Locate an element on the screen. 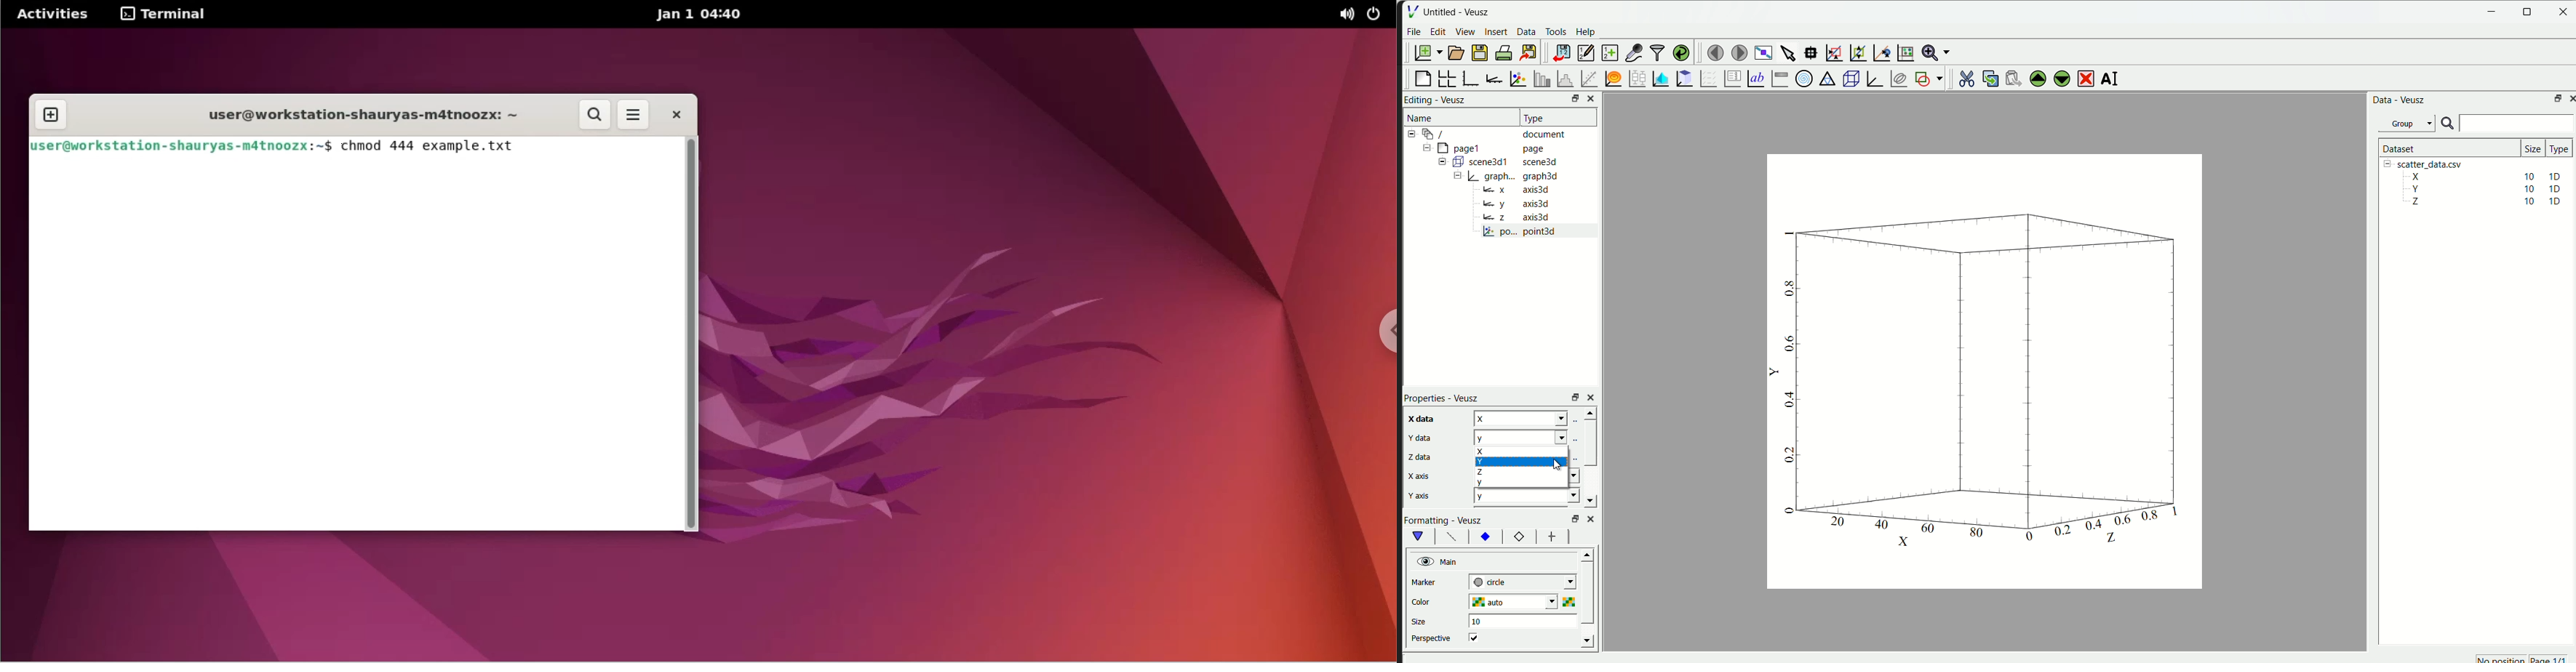  = [MY pagel page is located at coordinates (1491, 147).